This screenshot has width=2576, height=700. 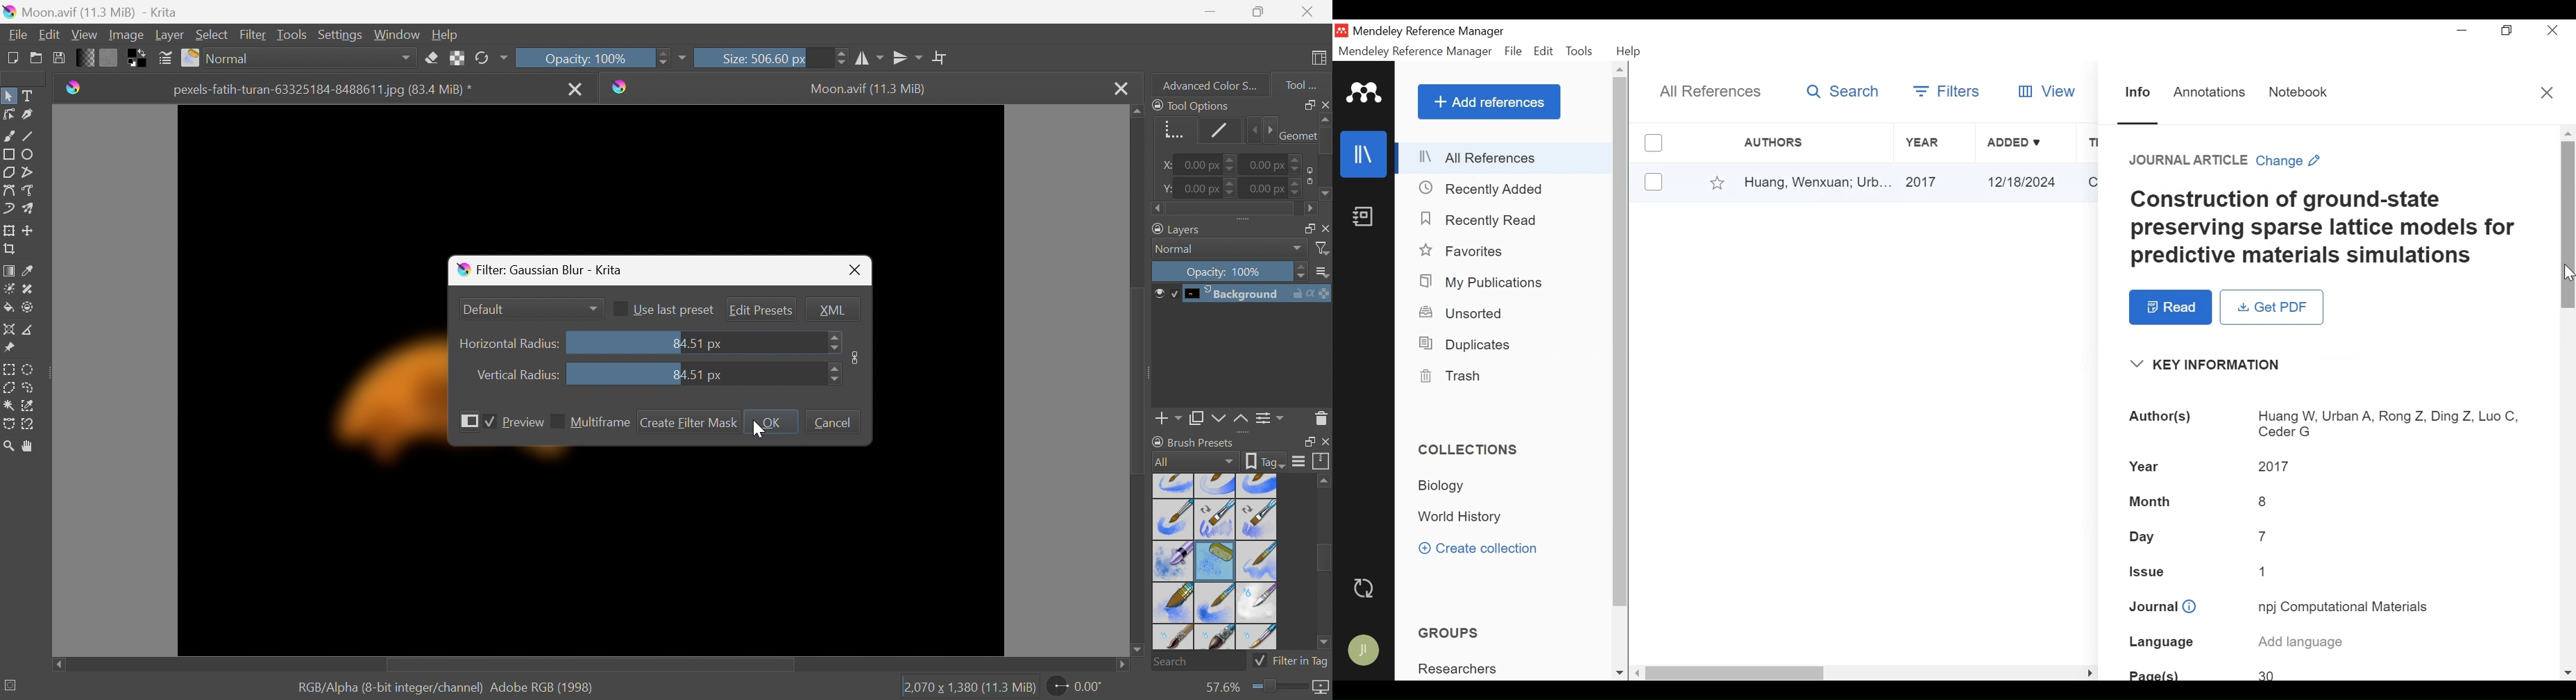 I want to click on Information, so click(x=2135, y=91).